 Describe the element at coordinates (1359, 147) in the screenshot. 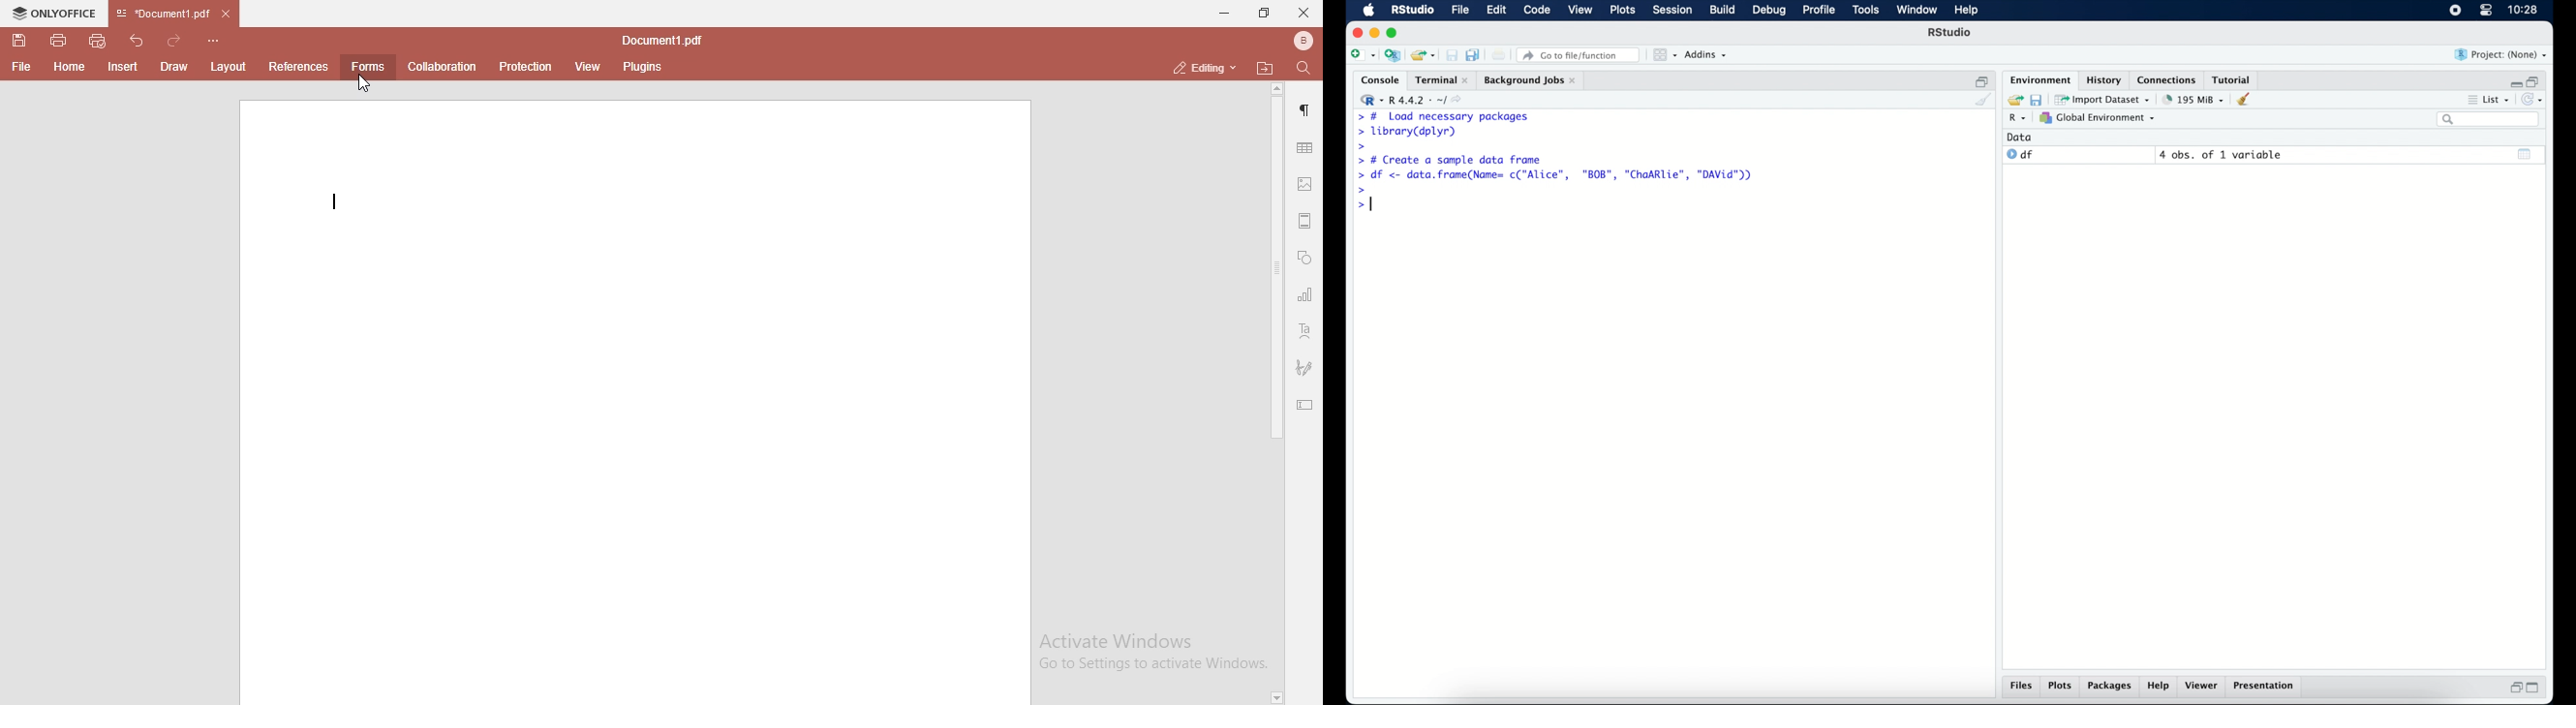

I see `command prompt` at that location.